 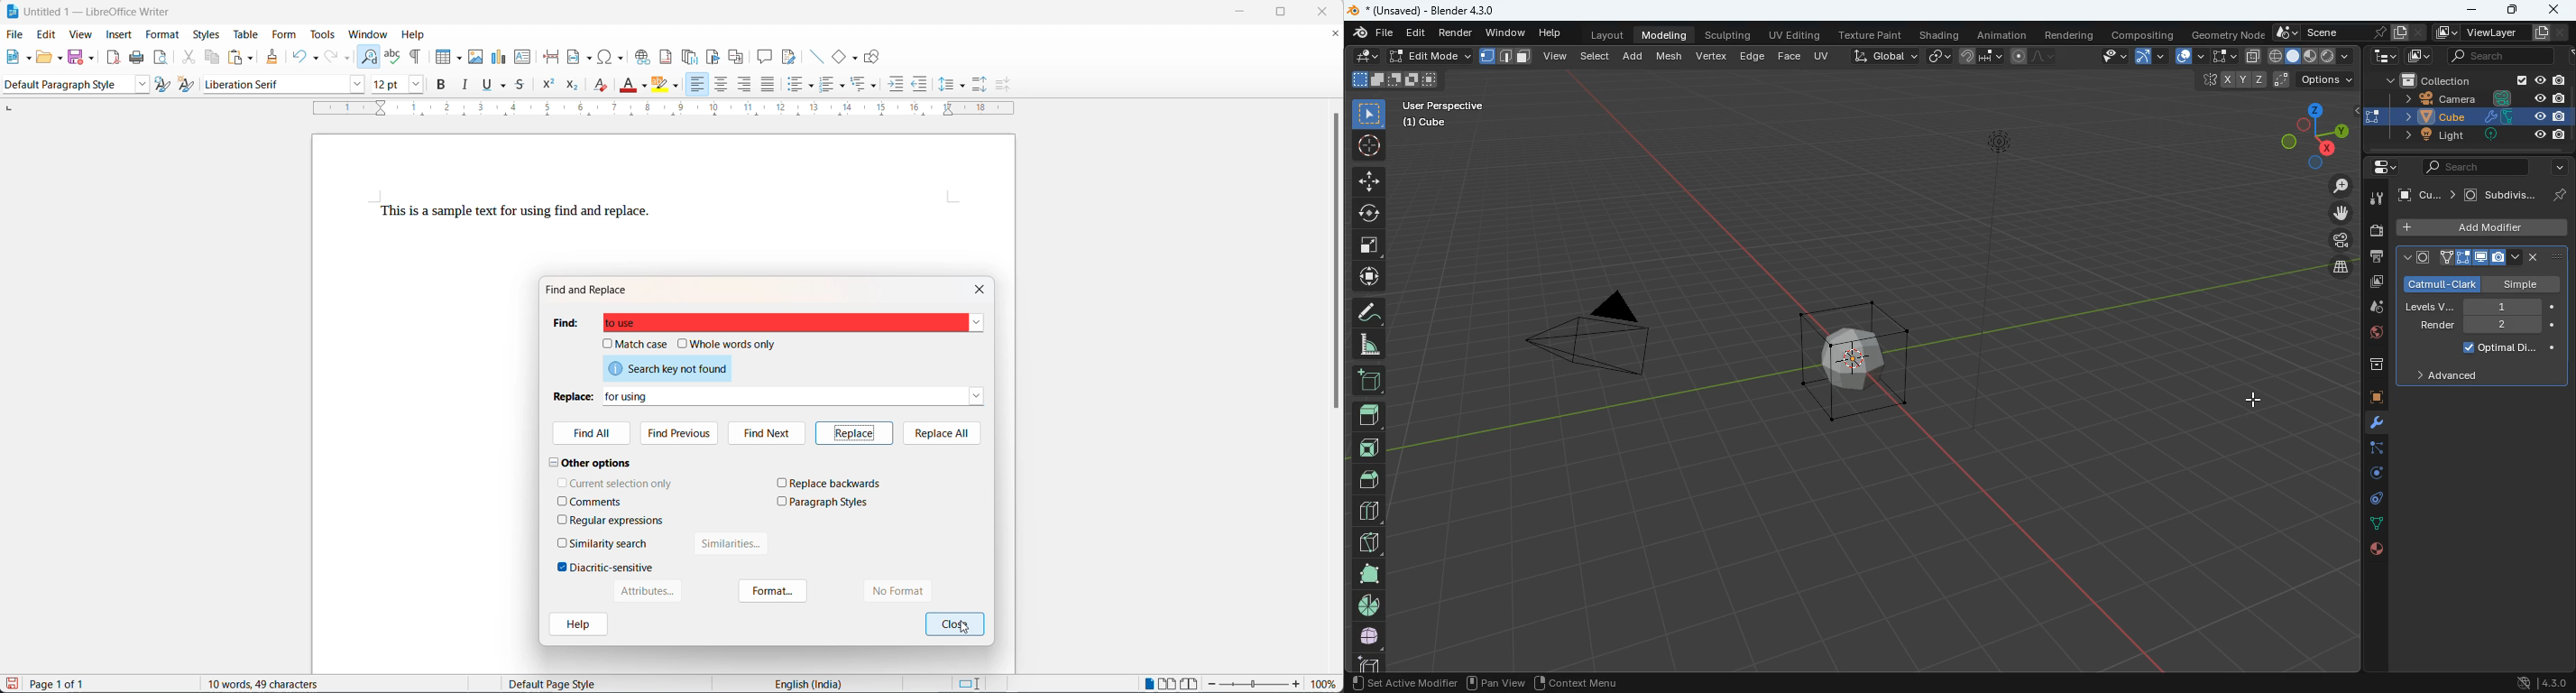 I want to click on This is a sample text to use find and replace., so click(x=520, y=210).